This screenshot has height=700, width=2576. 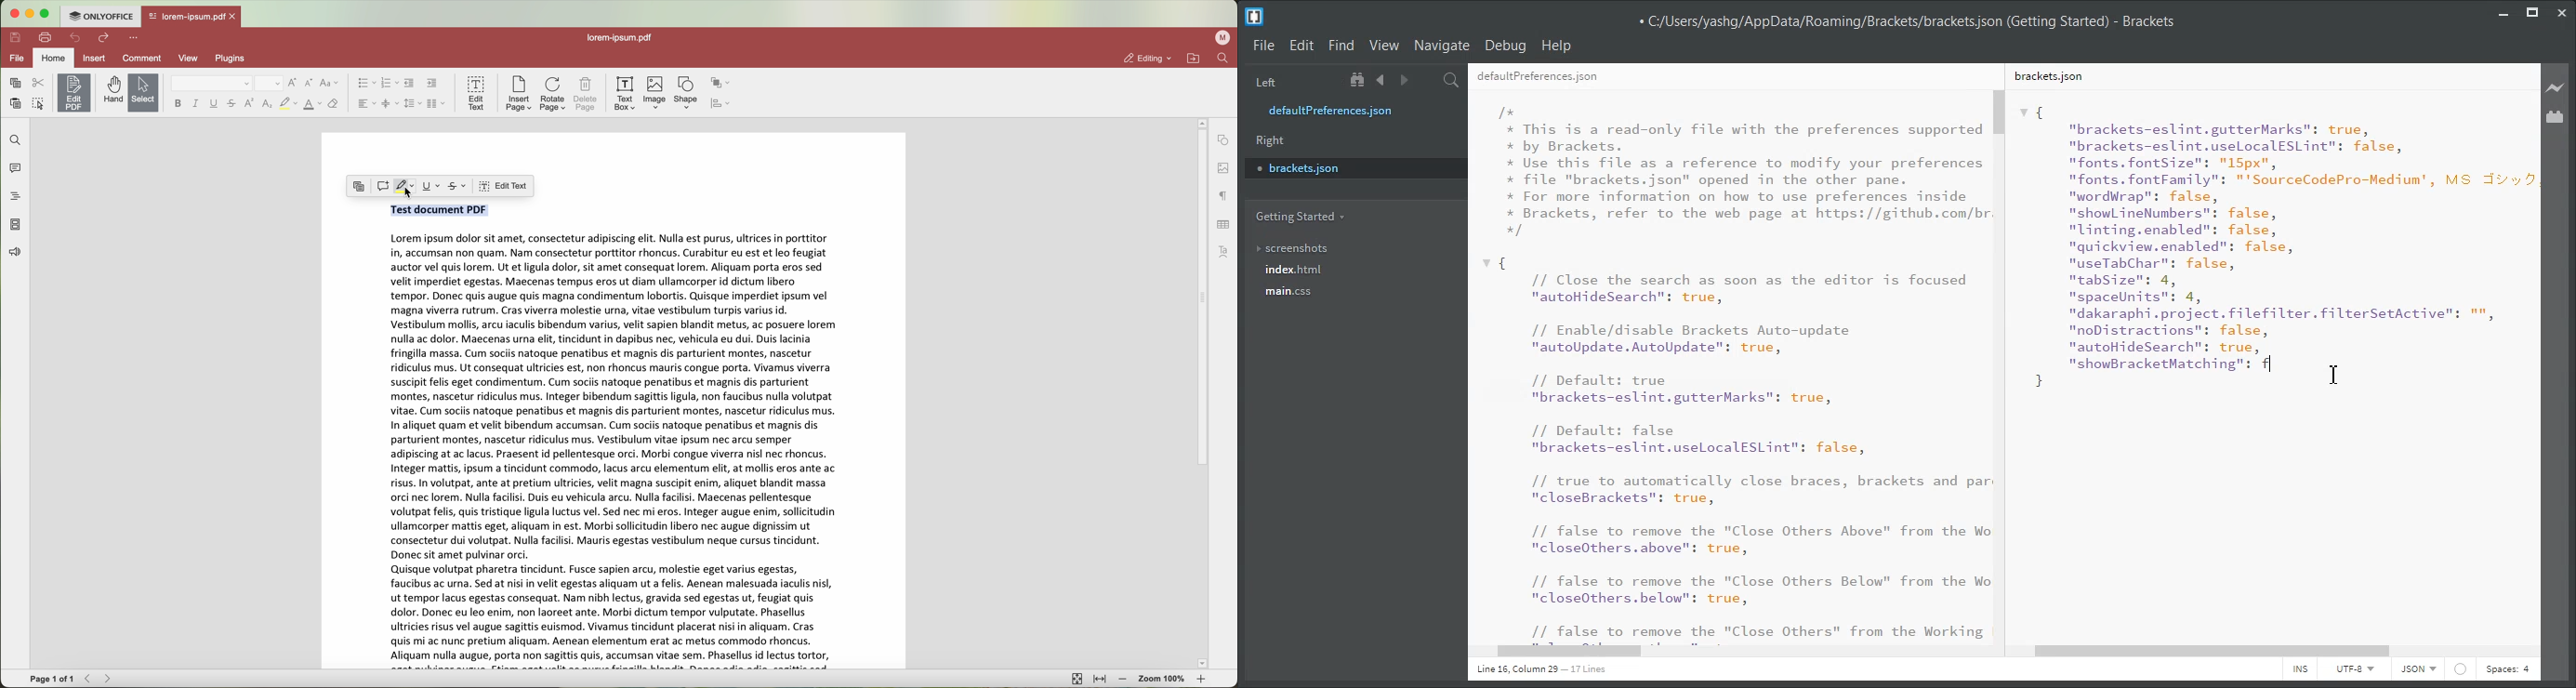 I want to click on insert, so click(x=99, y=57).